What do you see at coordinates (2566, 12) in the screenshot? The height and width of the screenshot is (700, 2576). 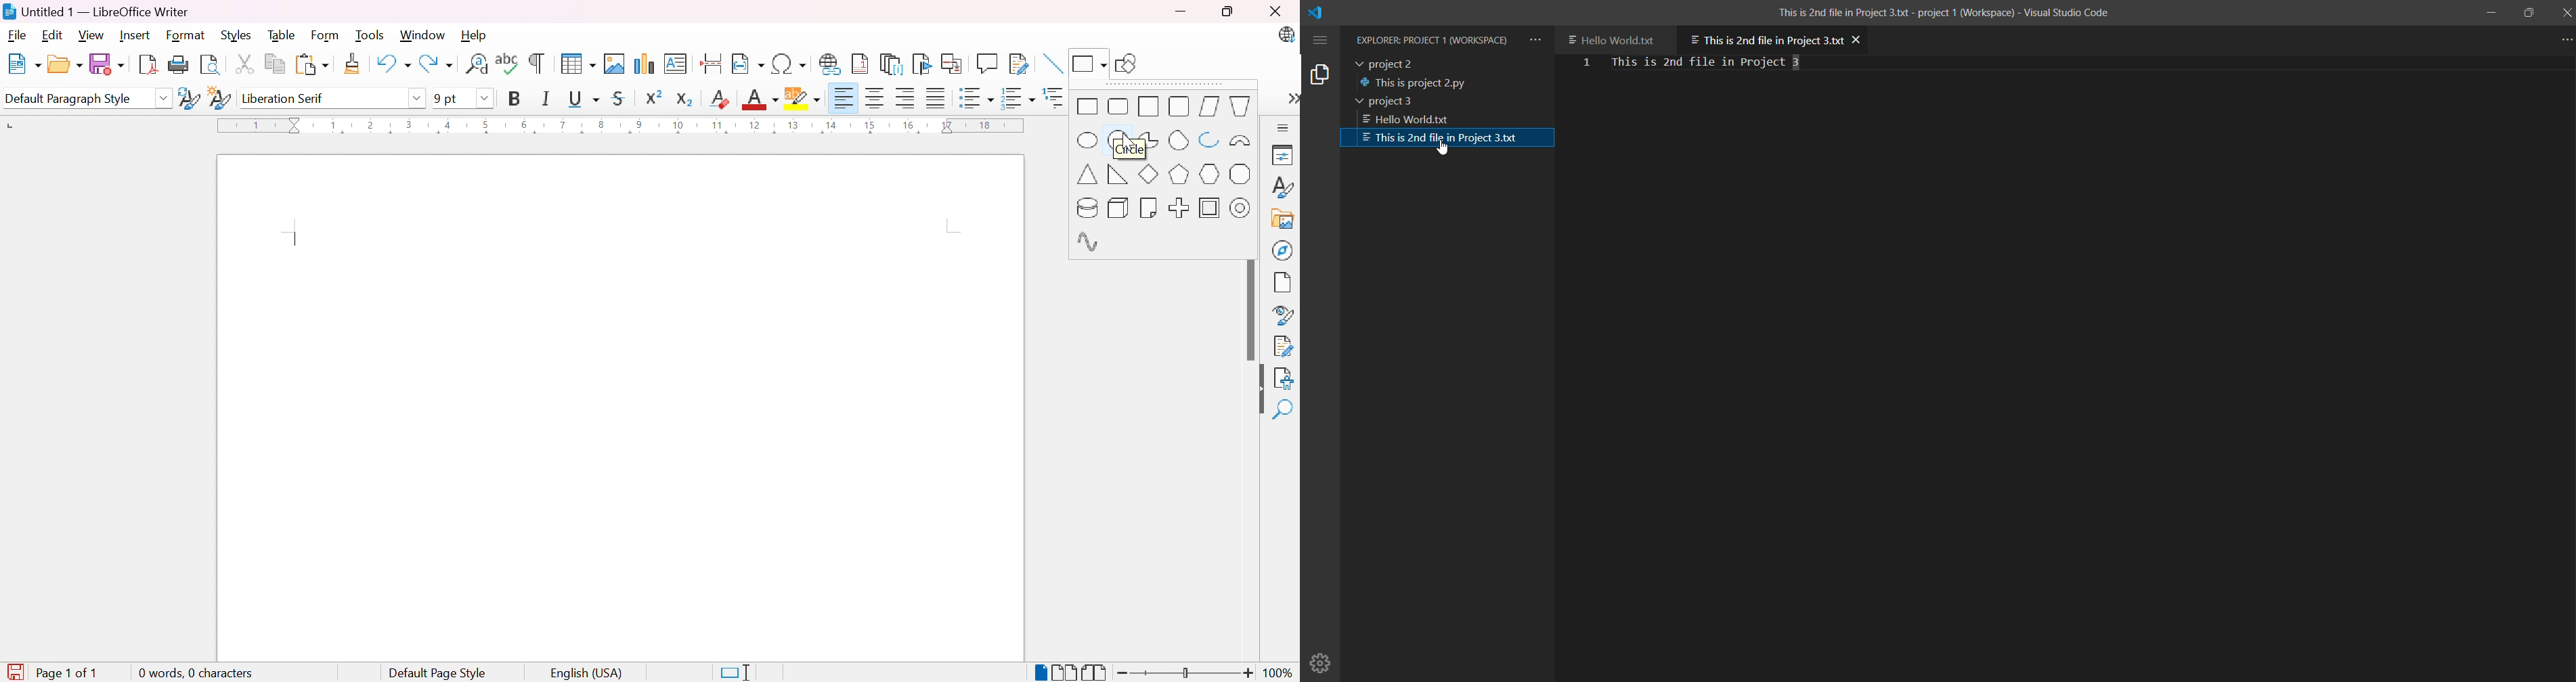 I see `close` at bounding box center [2566, 12].